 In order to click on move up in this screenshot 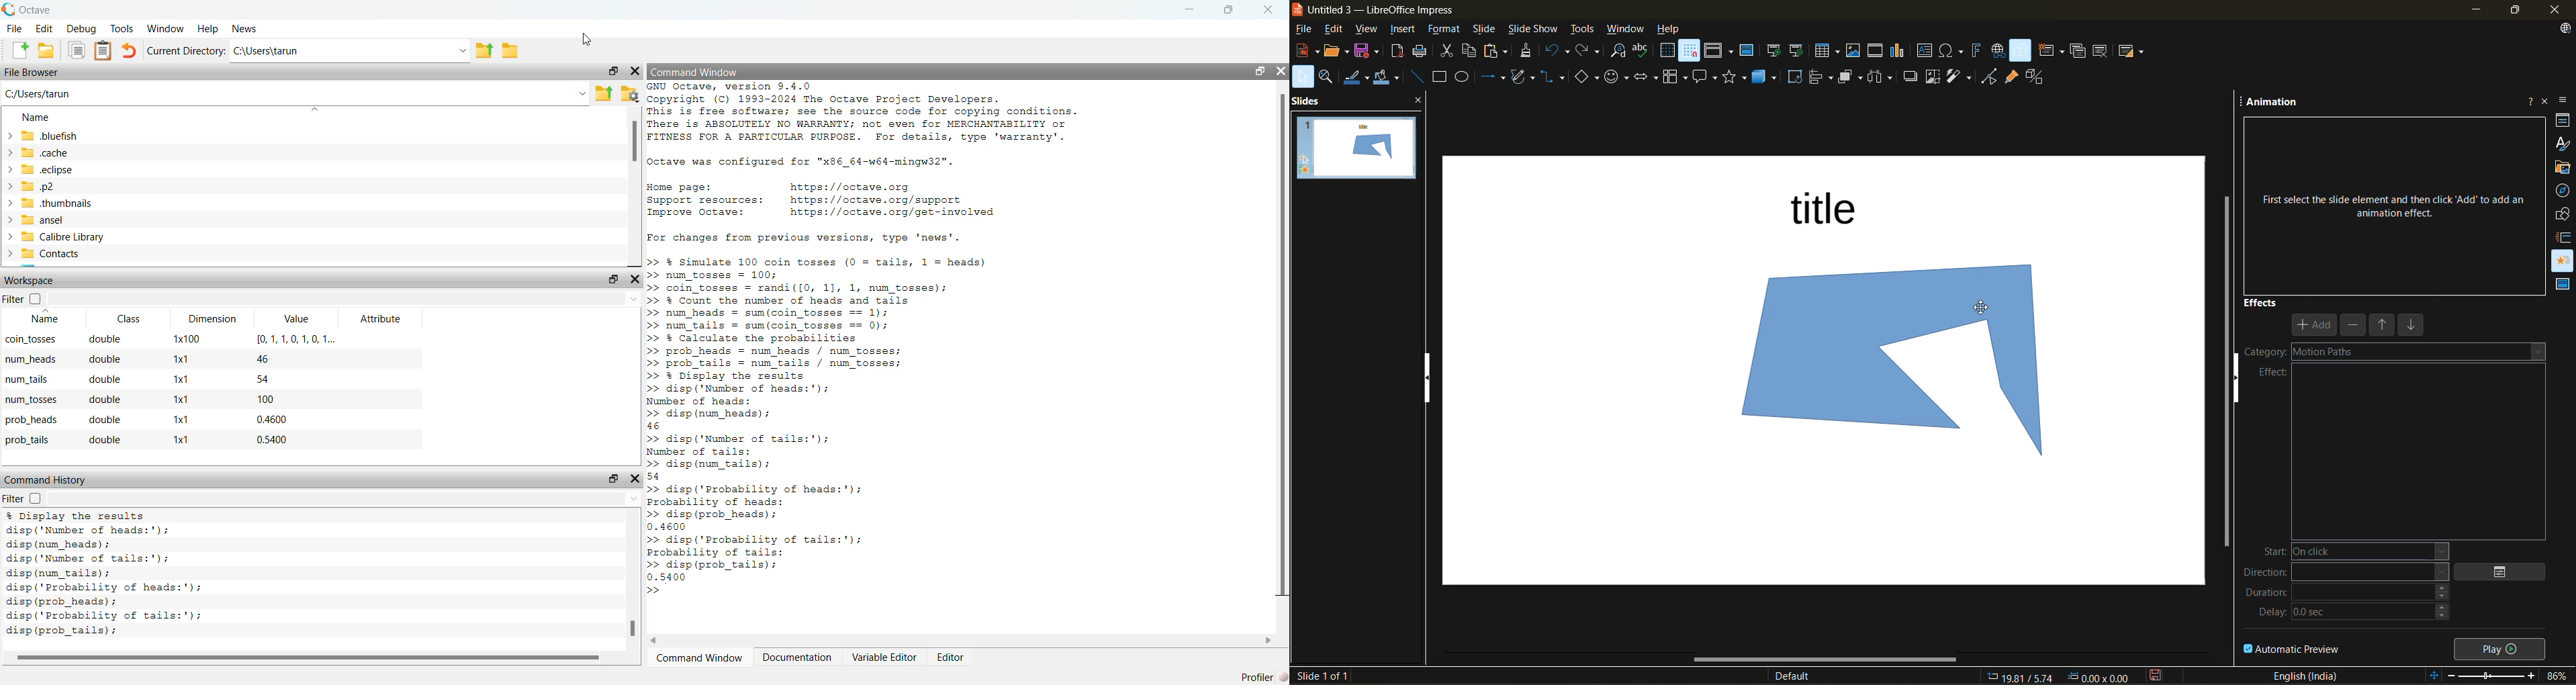, I will do `click(2385, 326)`.